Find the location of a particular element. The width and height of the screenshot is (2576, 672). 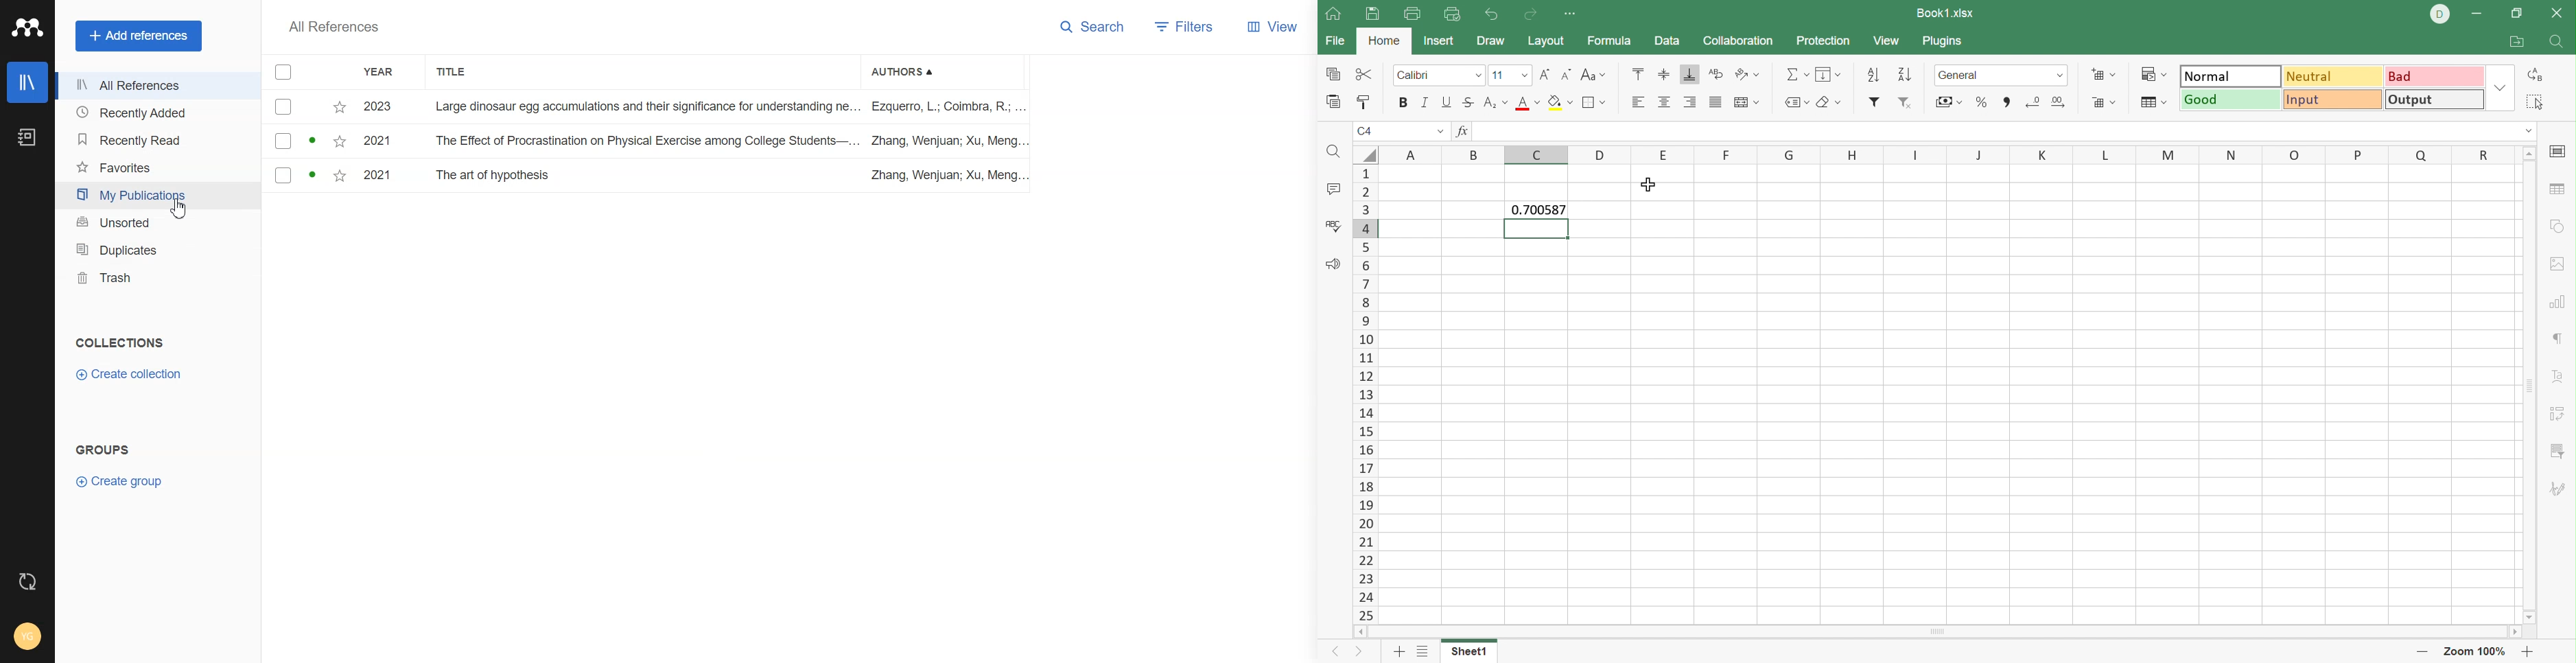

Increment font size is located at coordinates (1542, 74).